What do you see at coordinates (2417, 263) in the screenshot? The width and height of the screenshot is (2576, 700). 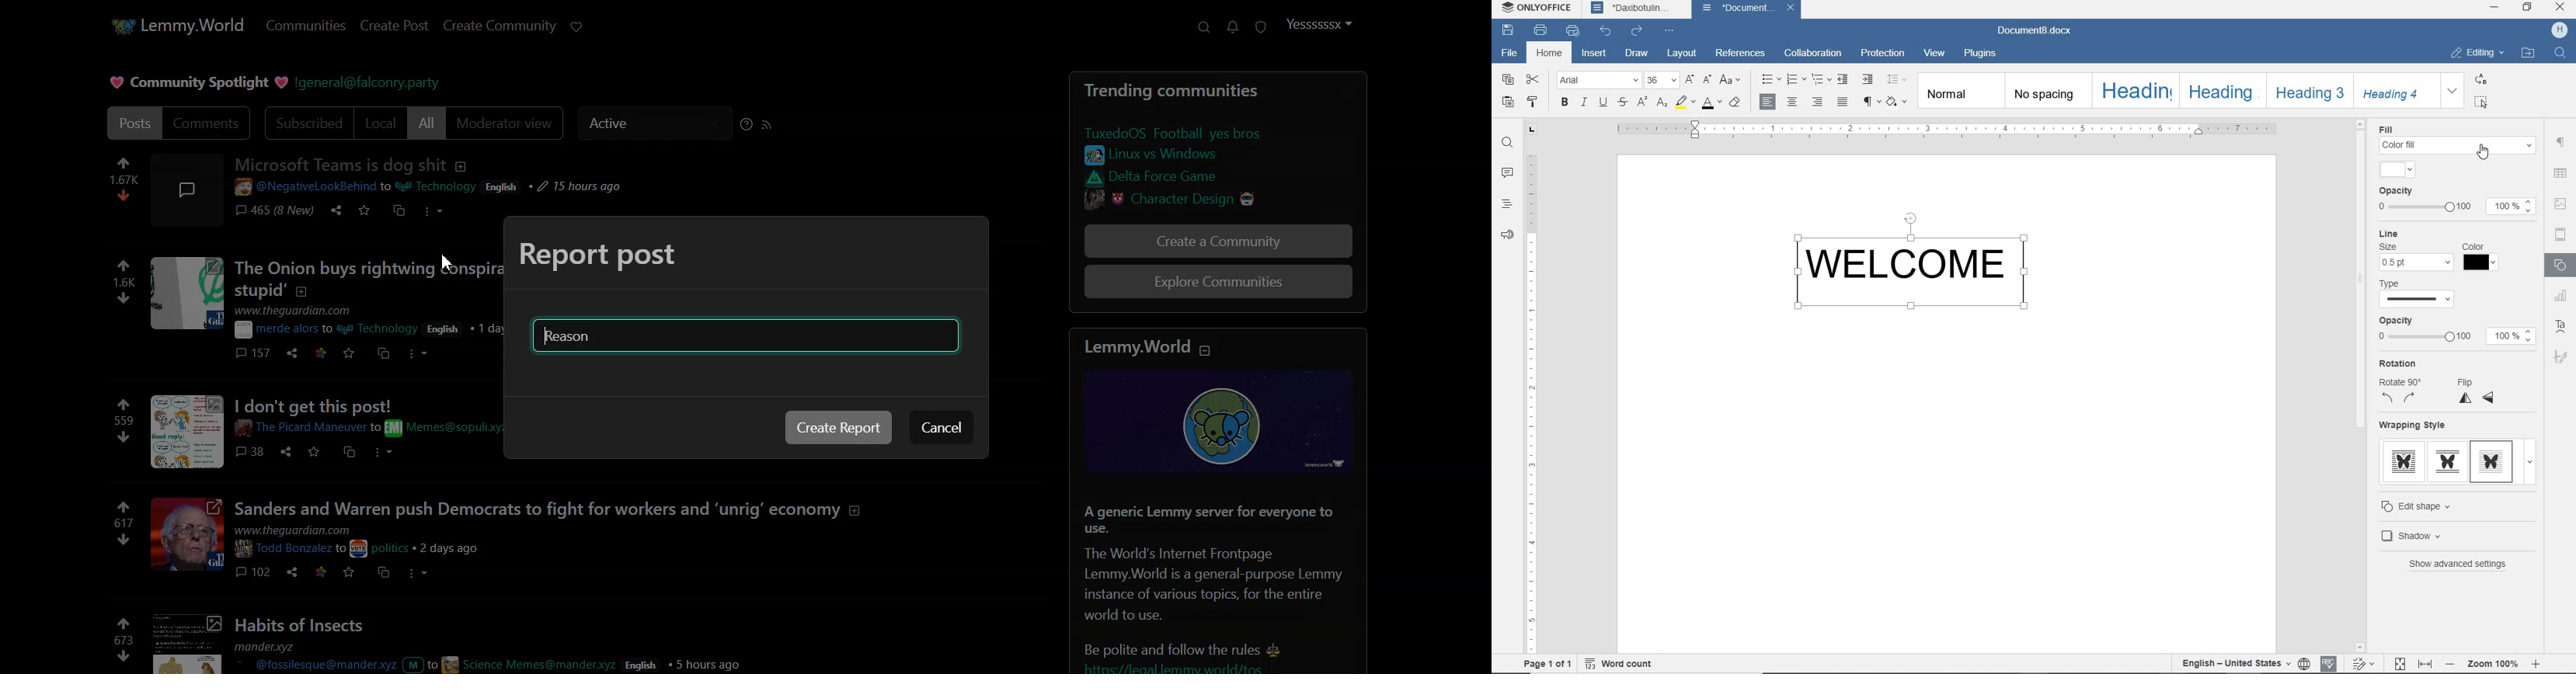 I see `line size` at bounding box center [2417, 263].